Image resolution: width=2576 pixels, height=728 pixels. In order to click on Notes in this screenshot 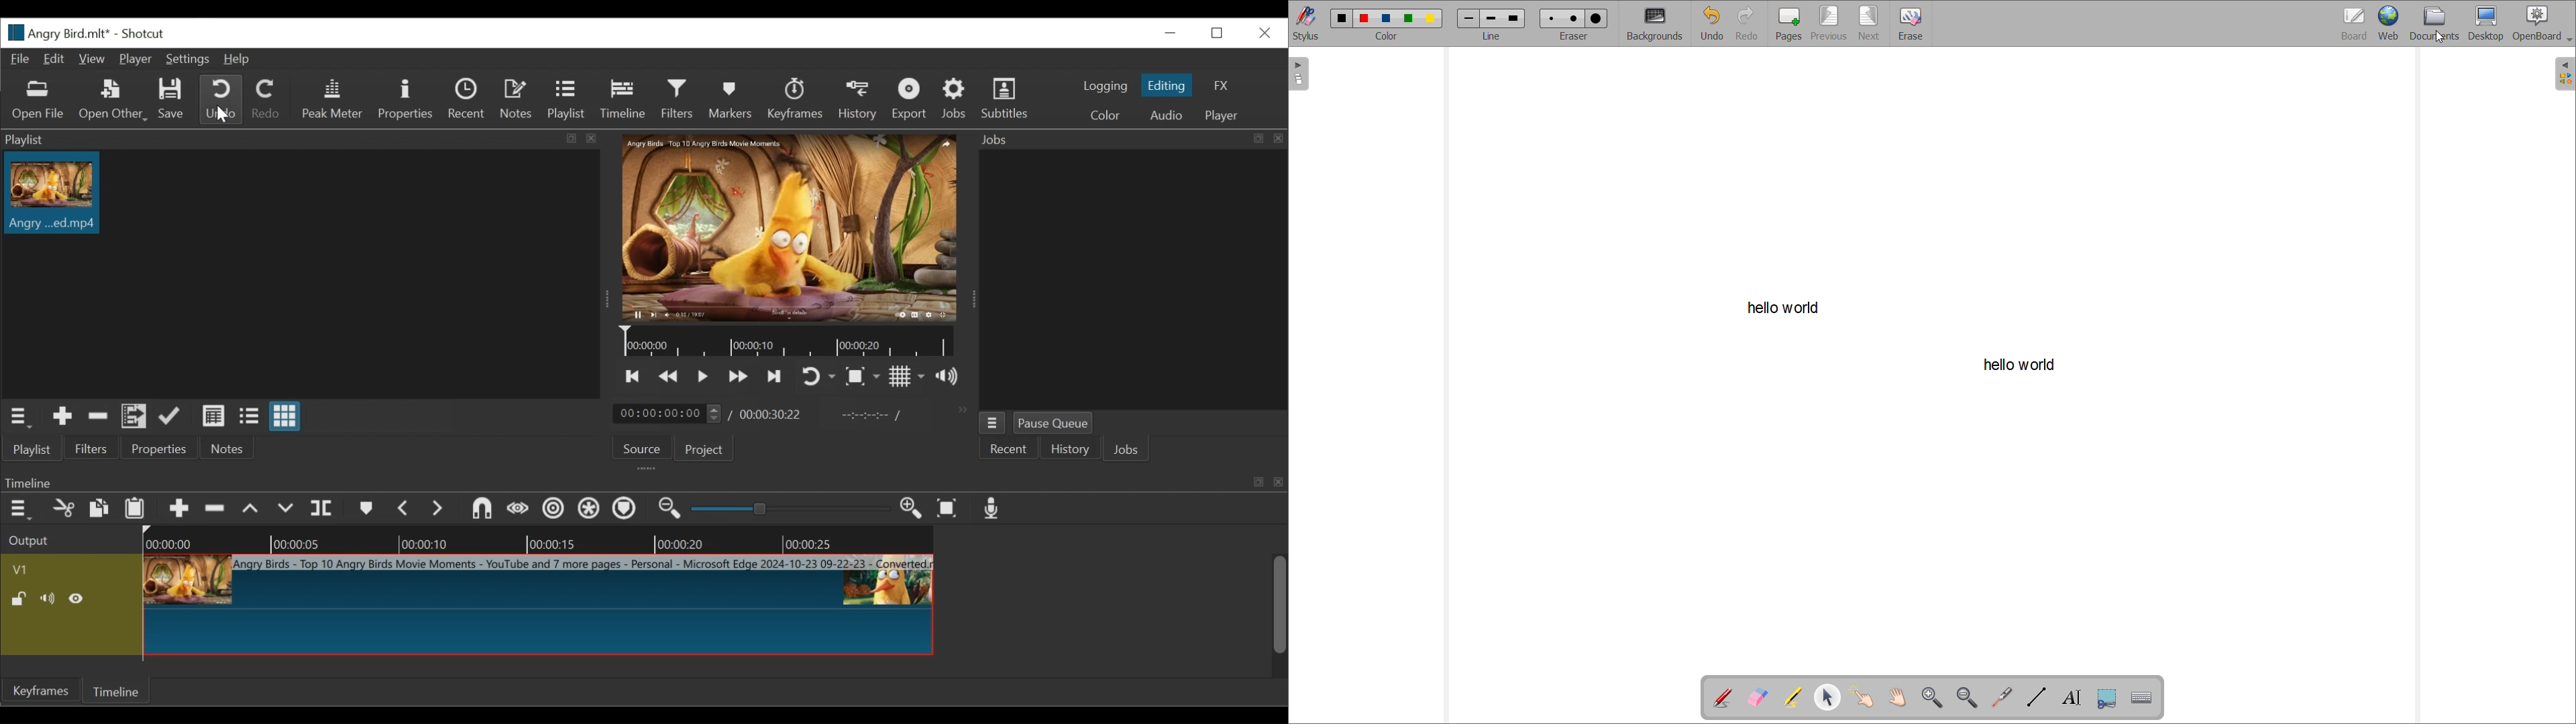, I will do `click(517, 100)`.